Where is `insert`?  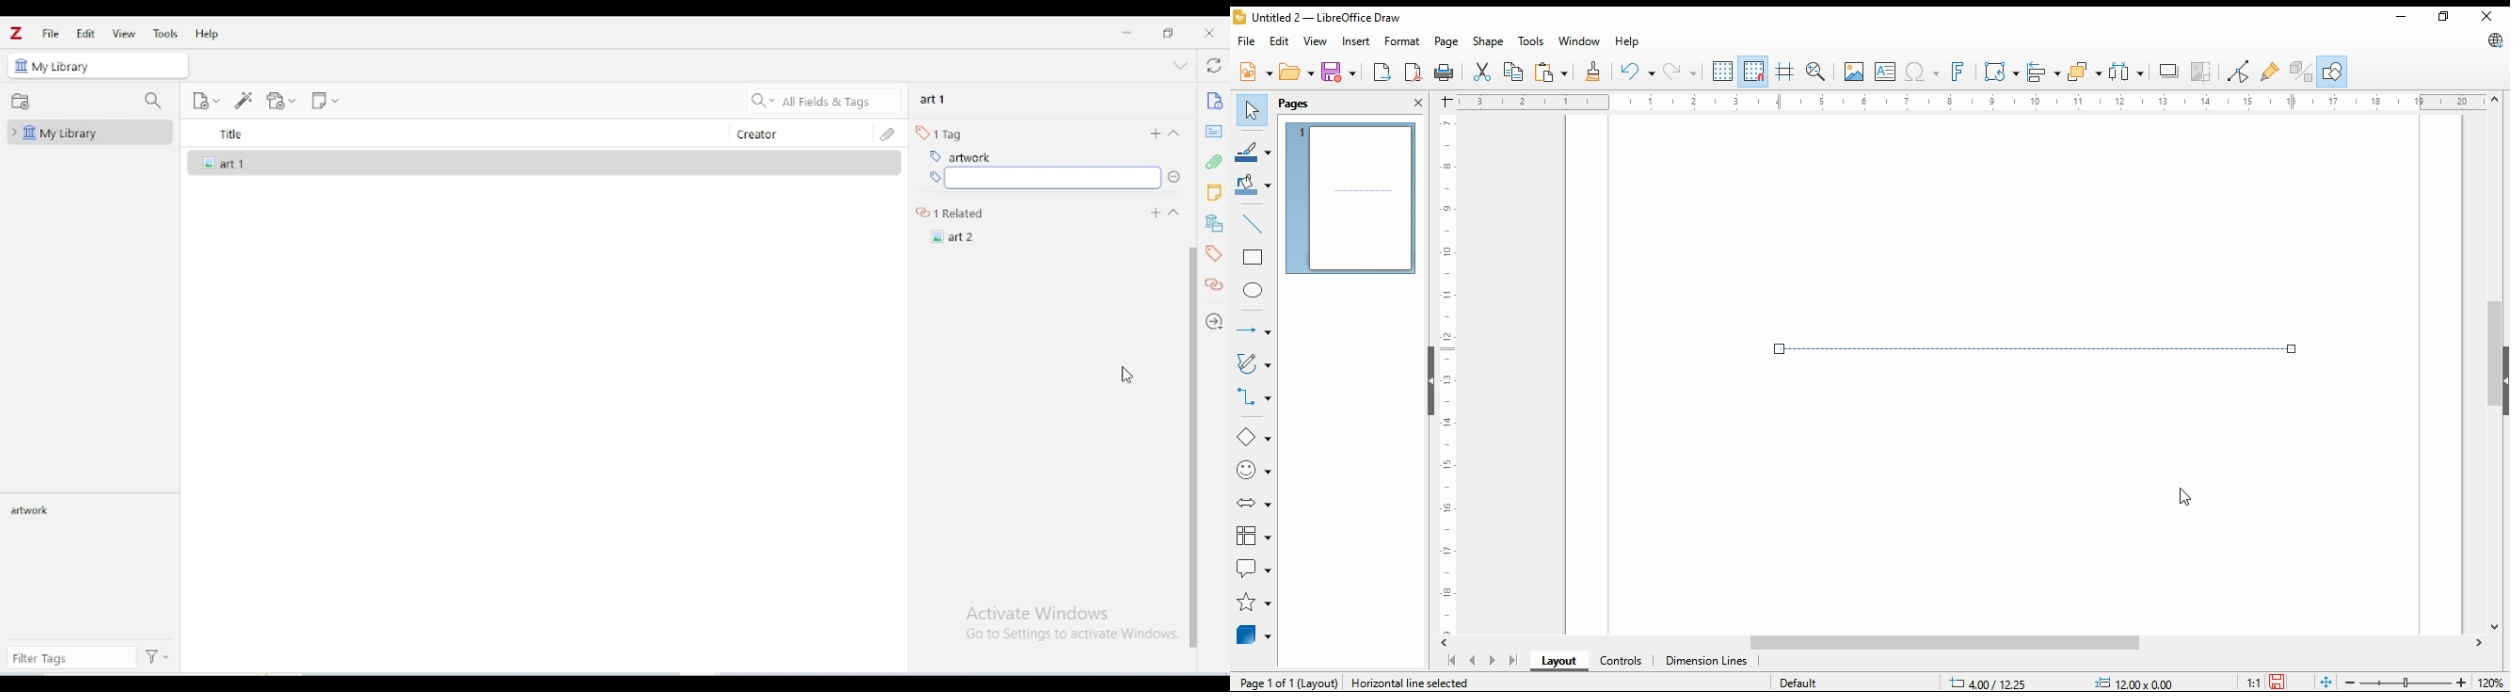 insert is located at coordinates (1356, 40).